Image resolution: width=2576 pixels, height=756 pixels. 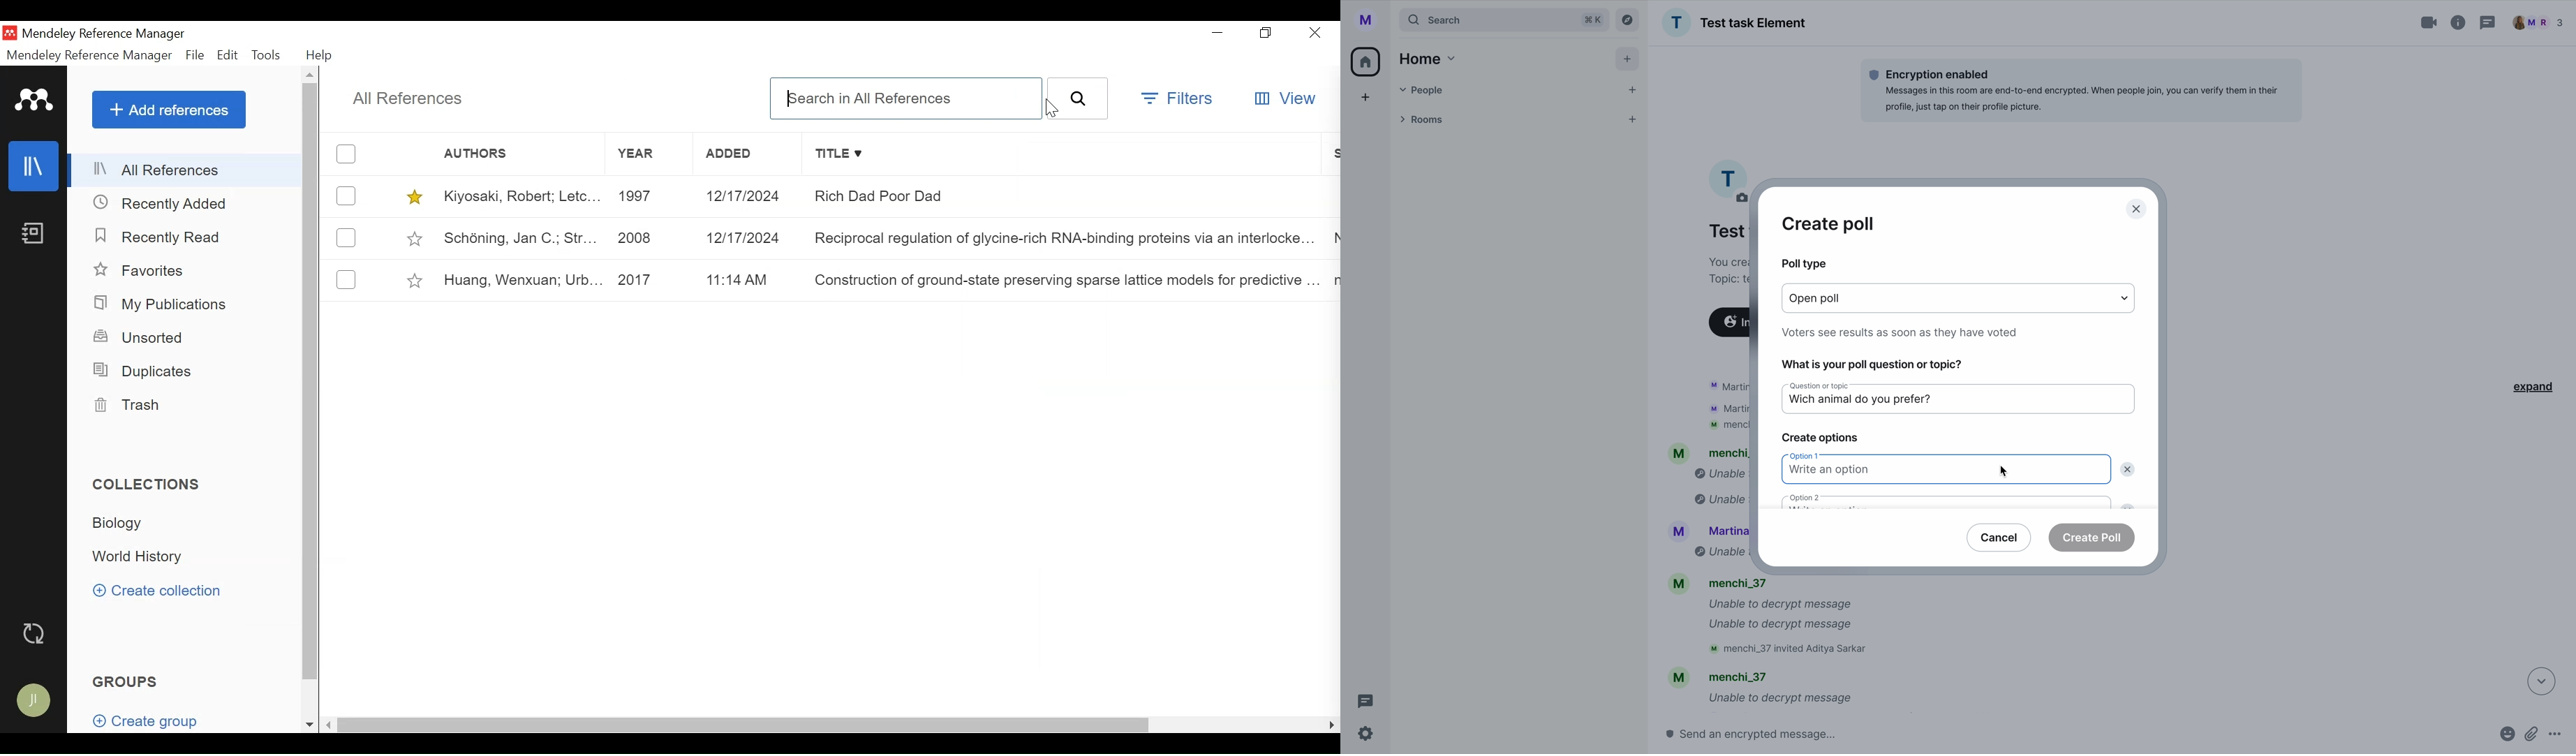 What do you see at coordinates (2092, 537) in the screenshot?
I see `create poll button` at bounding box center [2092, 537].